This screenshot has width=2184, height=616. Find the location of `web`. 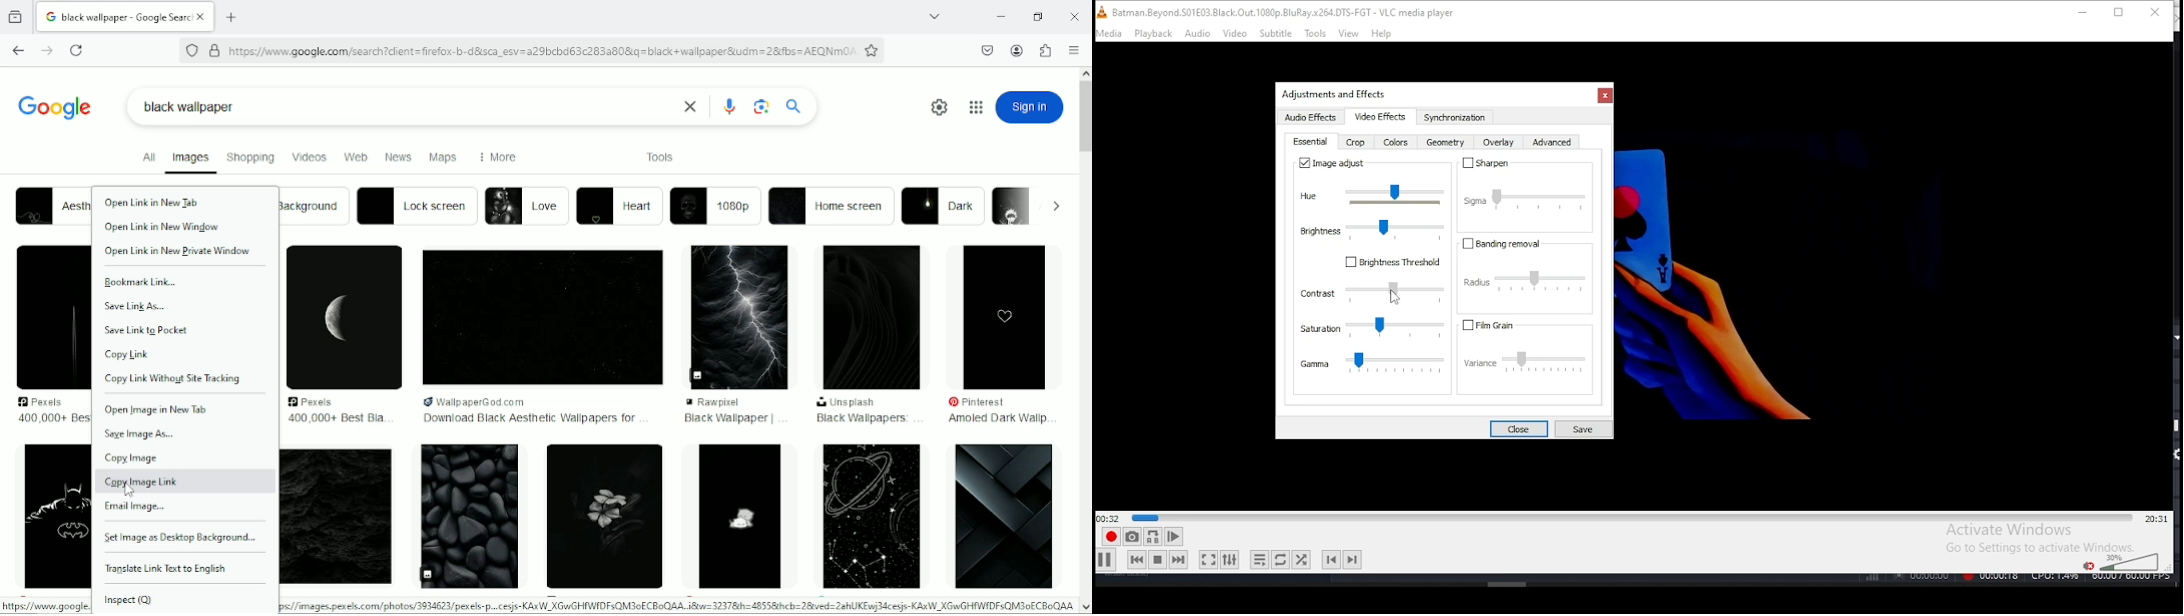

web is located at coordinates (355, 158).